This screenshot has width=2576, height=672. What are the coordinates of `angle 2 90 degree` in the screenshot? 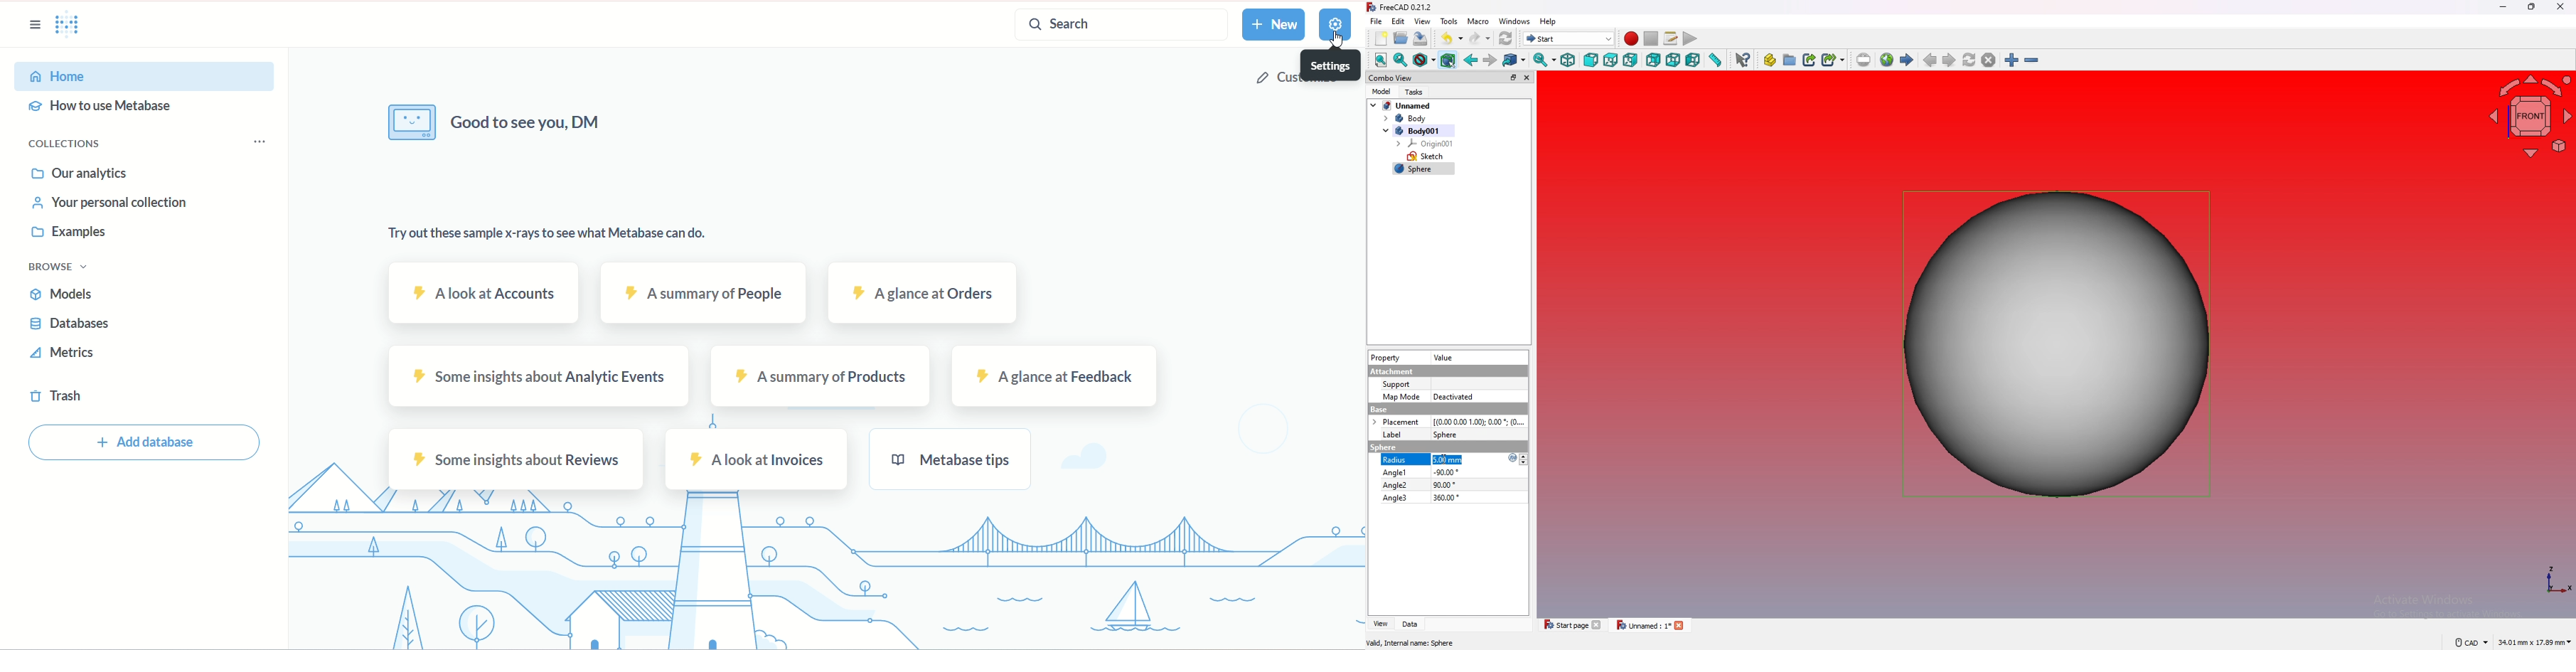 It's located at (1419, 485).